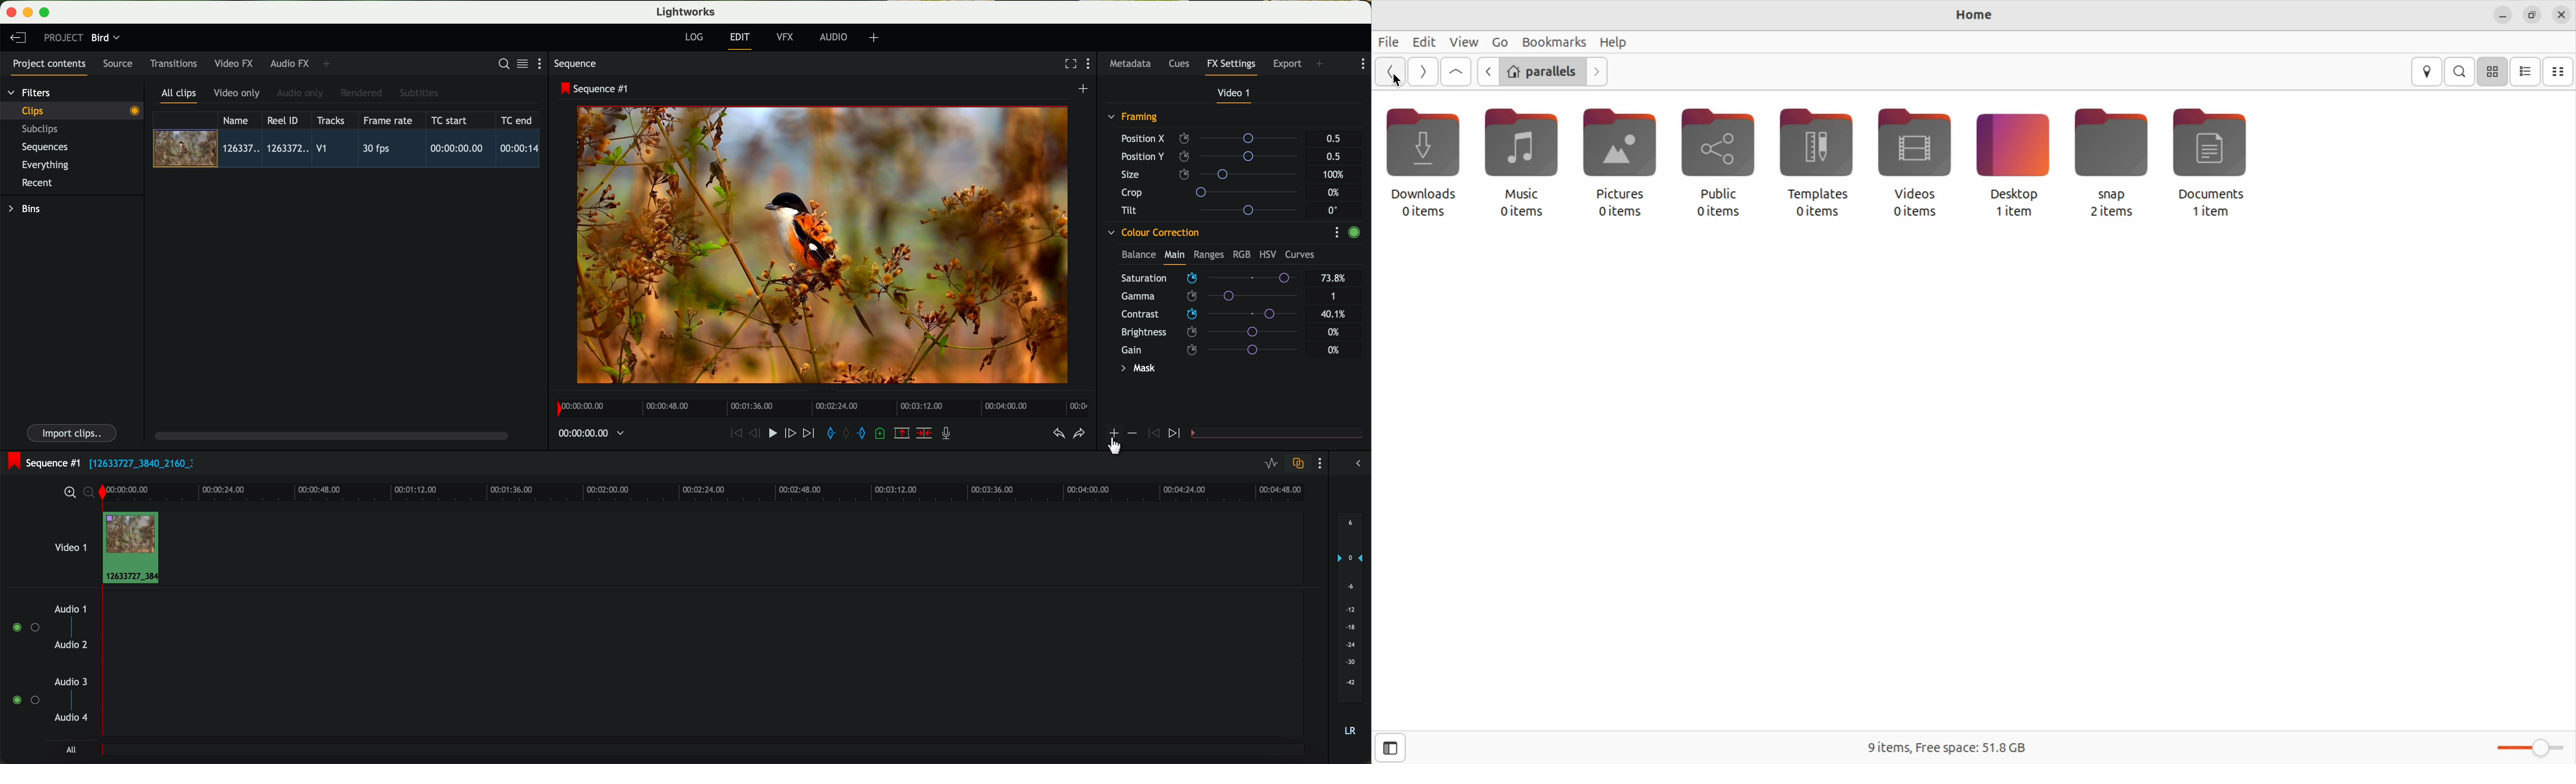  I want to click on everything, so click(46, 165).